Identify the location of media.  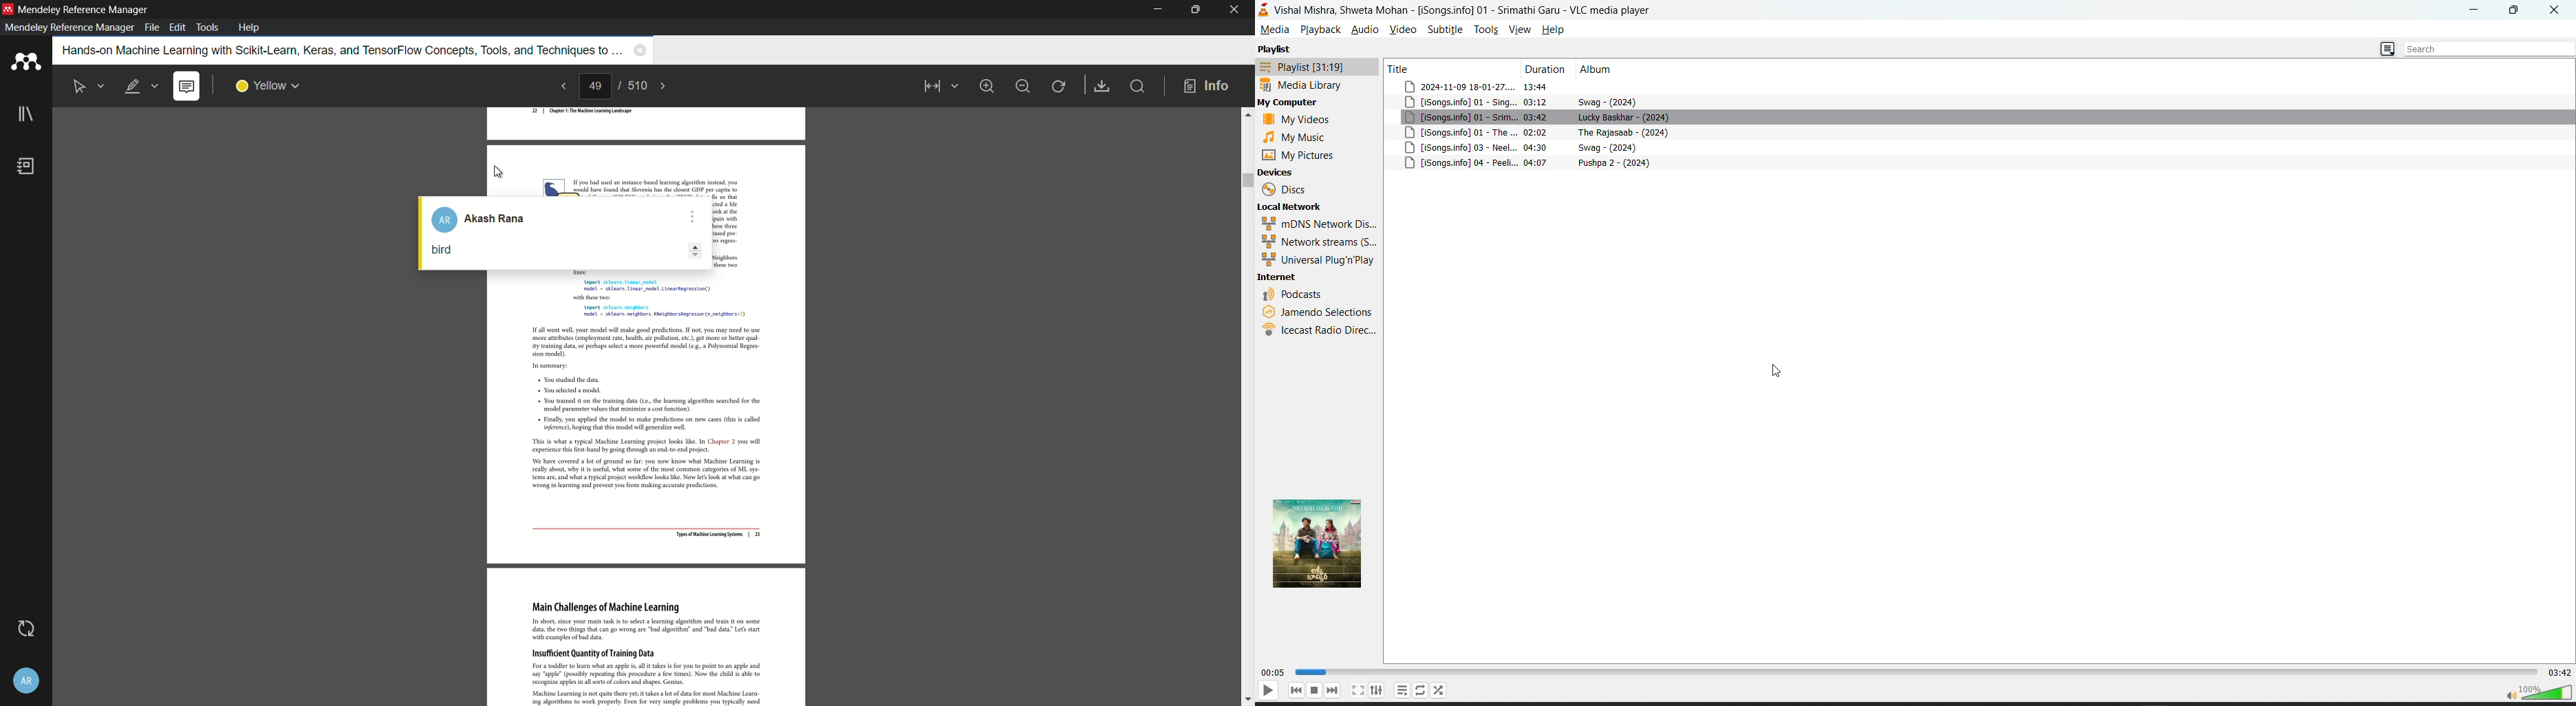
(1274, 30).